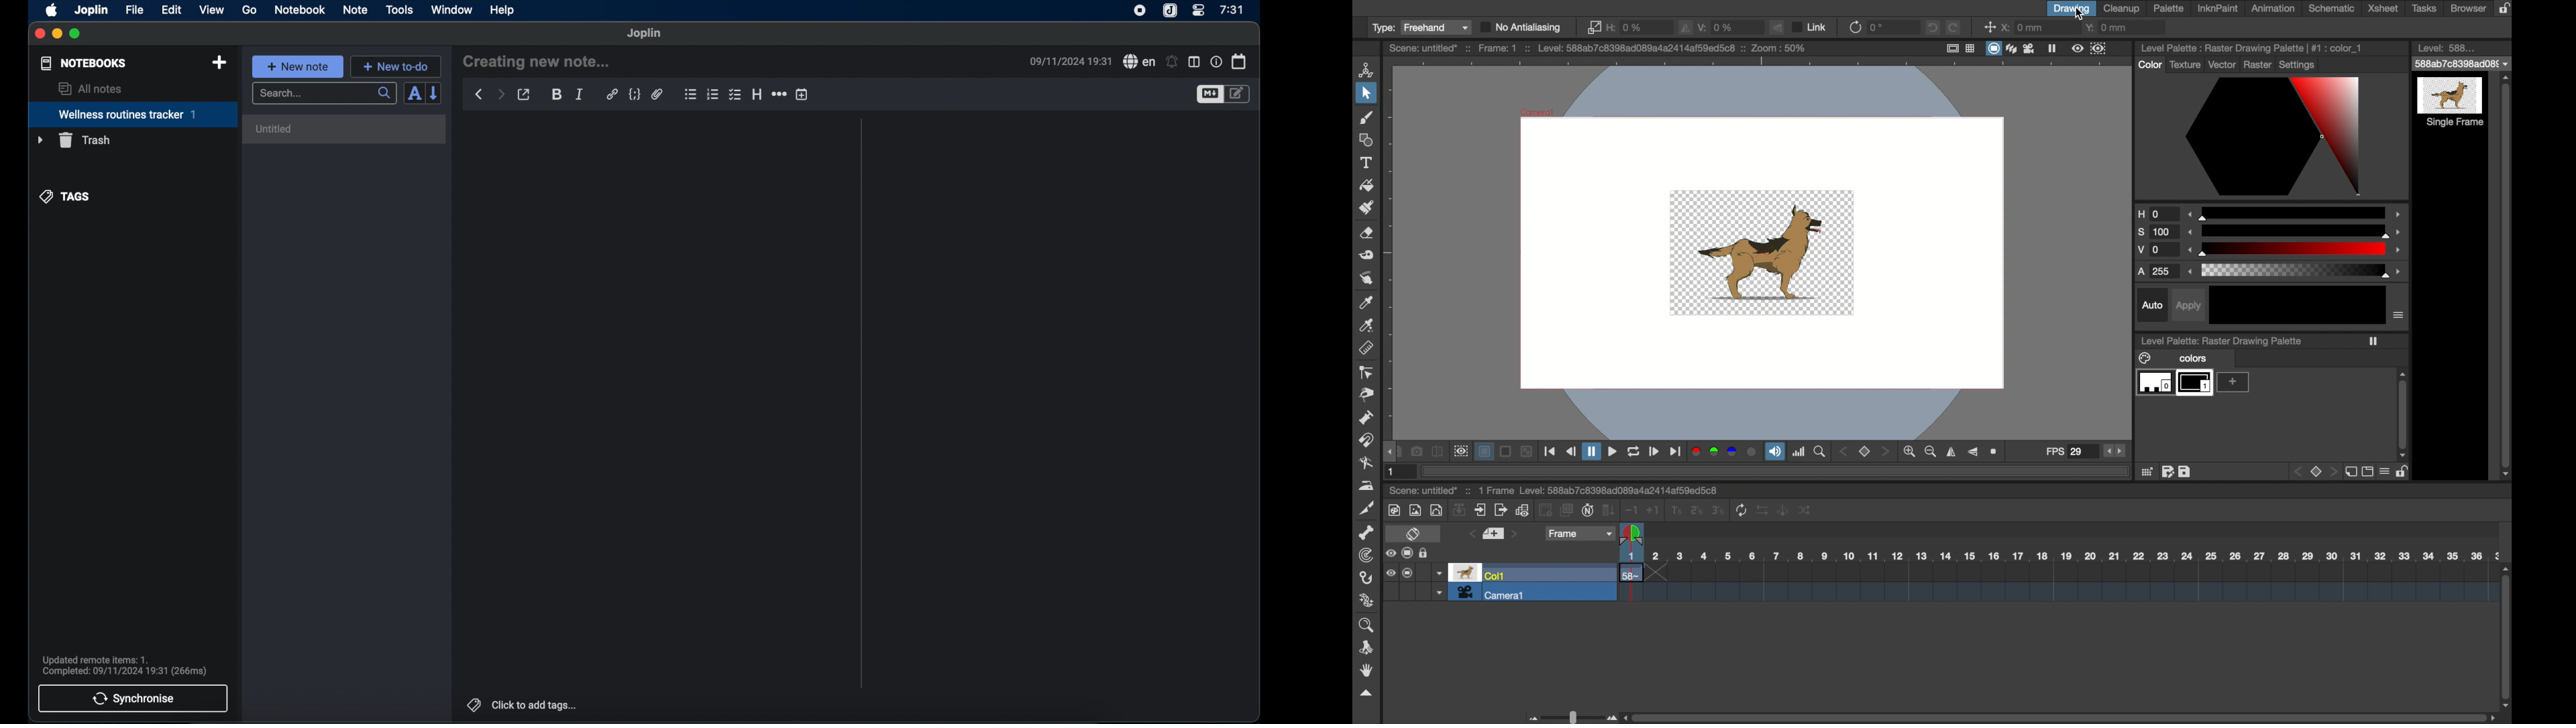 The height and width of the screenshot is (728, 2576). What do you see at coordinates (92, 11) in the screenshot?
I see `joplin` at bounding box center [92, 11].